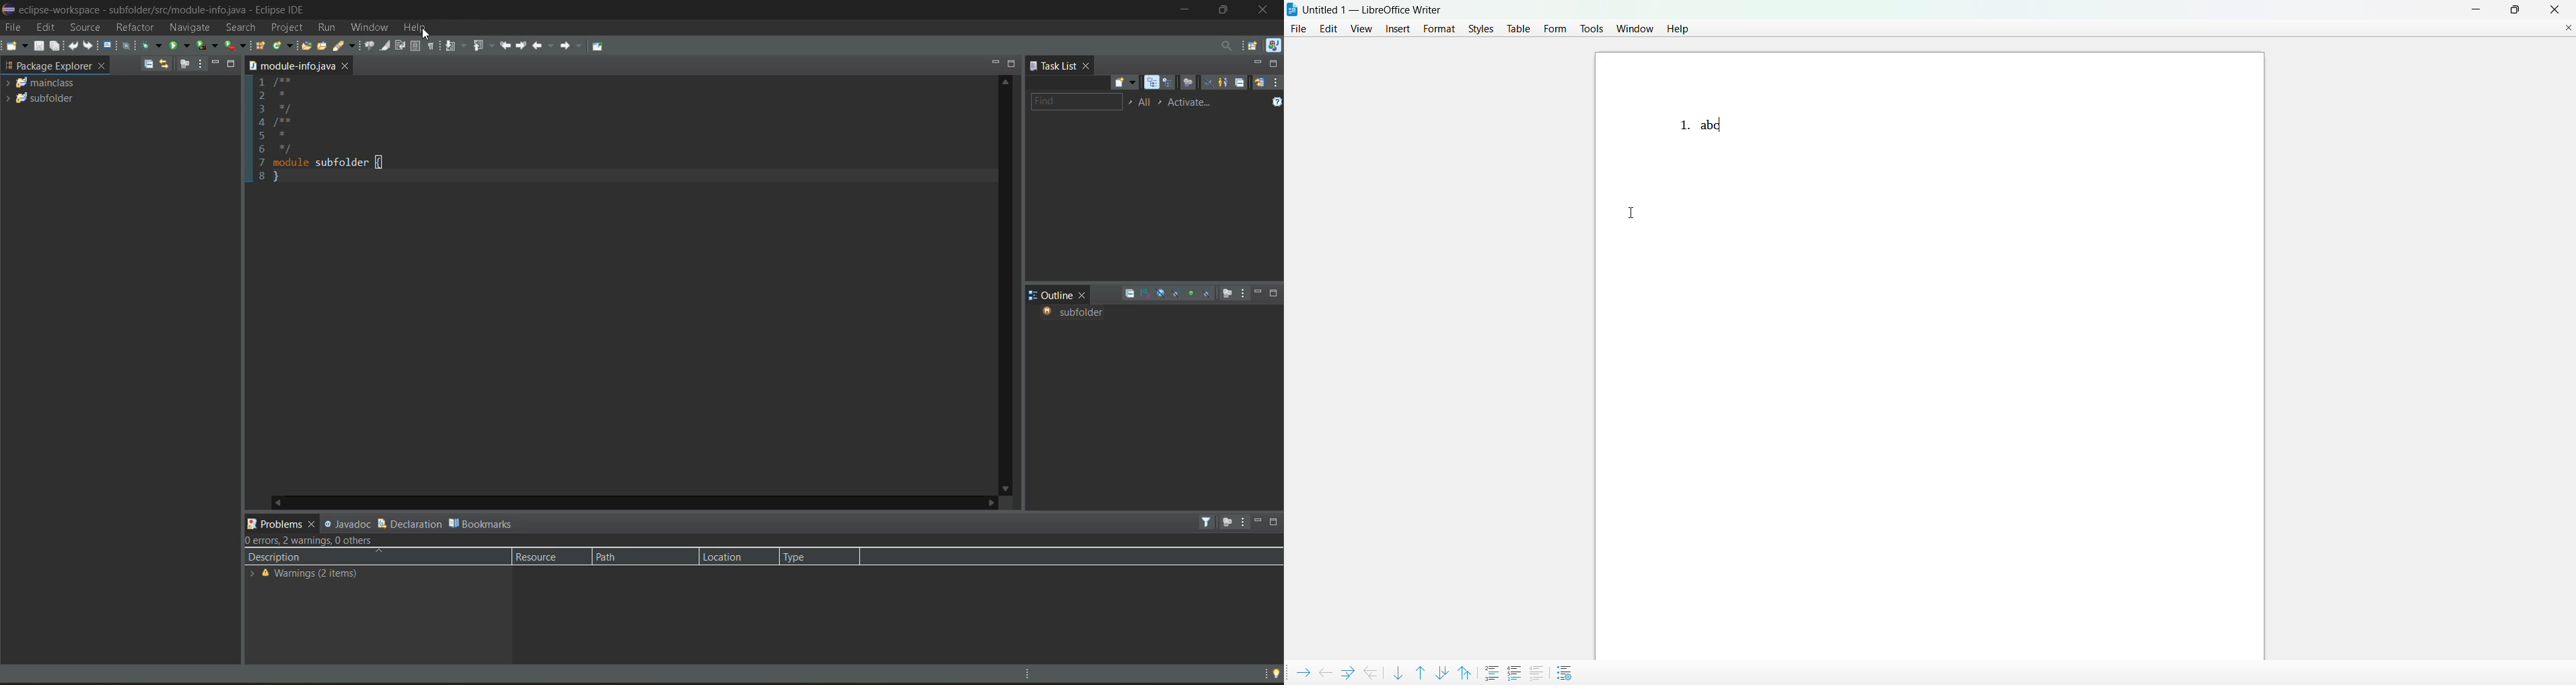  I want to click on cursor, so click(1642, 211).